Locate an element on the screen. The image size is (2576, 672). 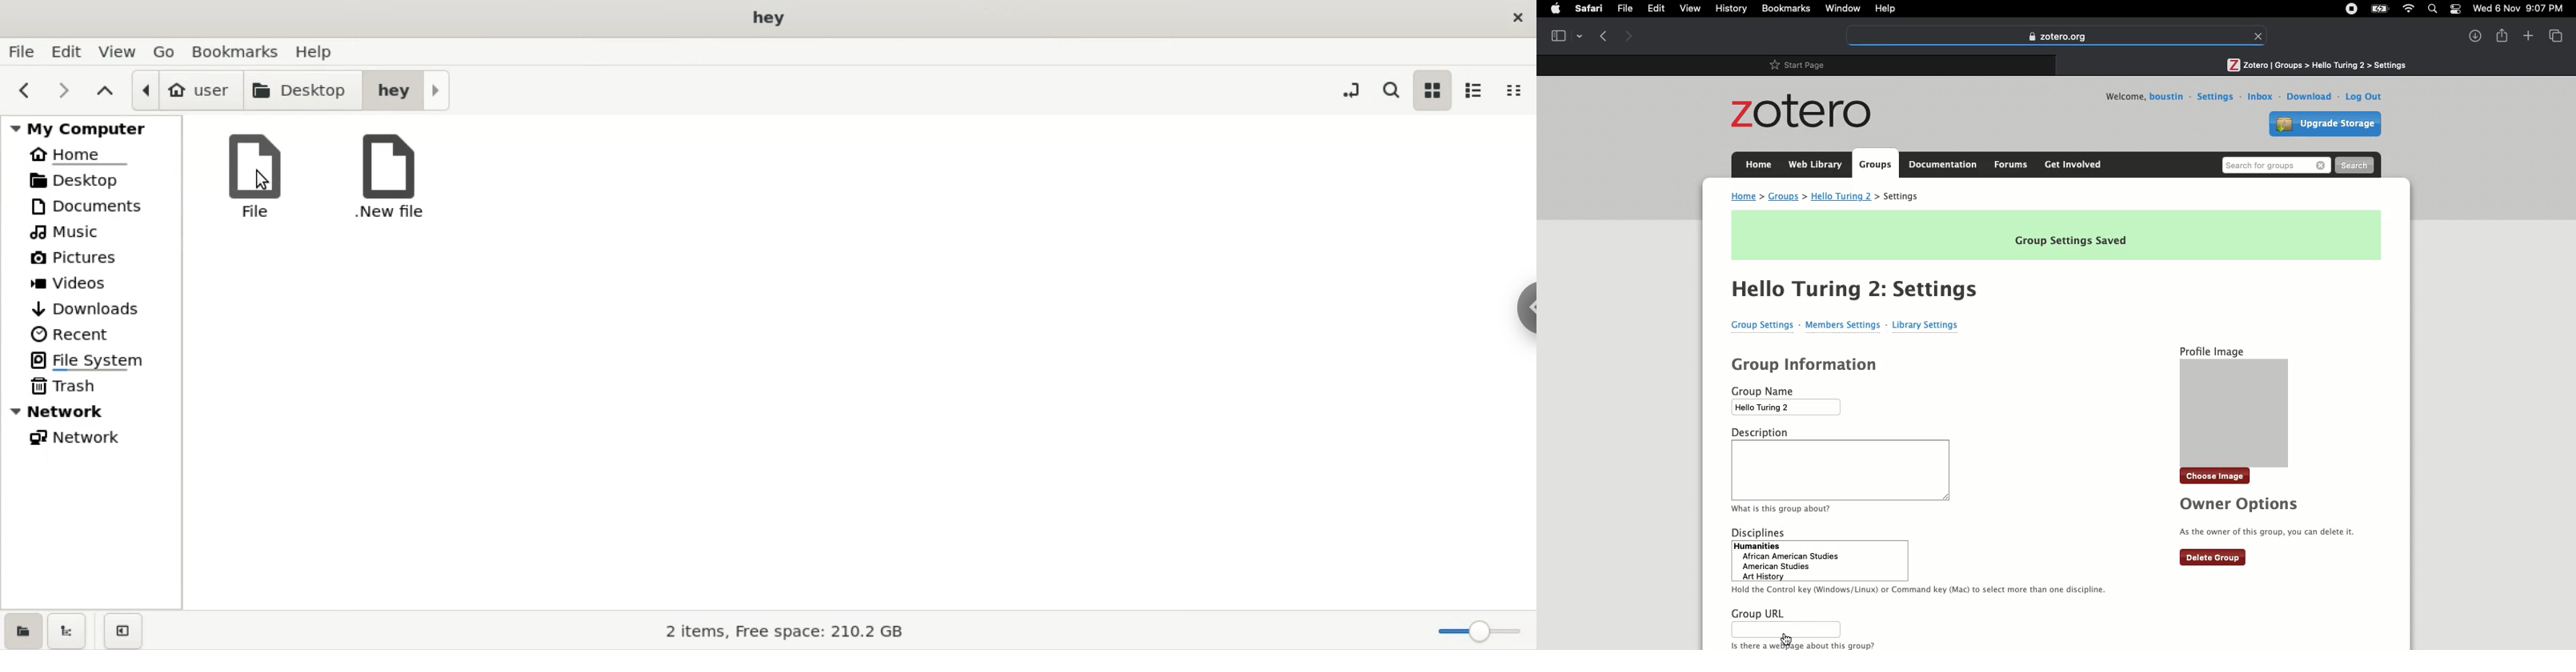
Path is located at coordinates (2316, 63).